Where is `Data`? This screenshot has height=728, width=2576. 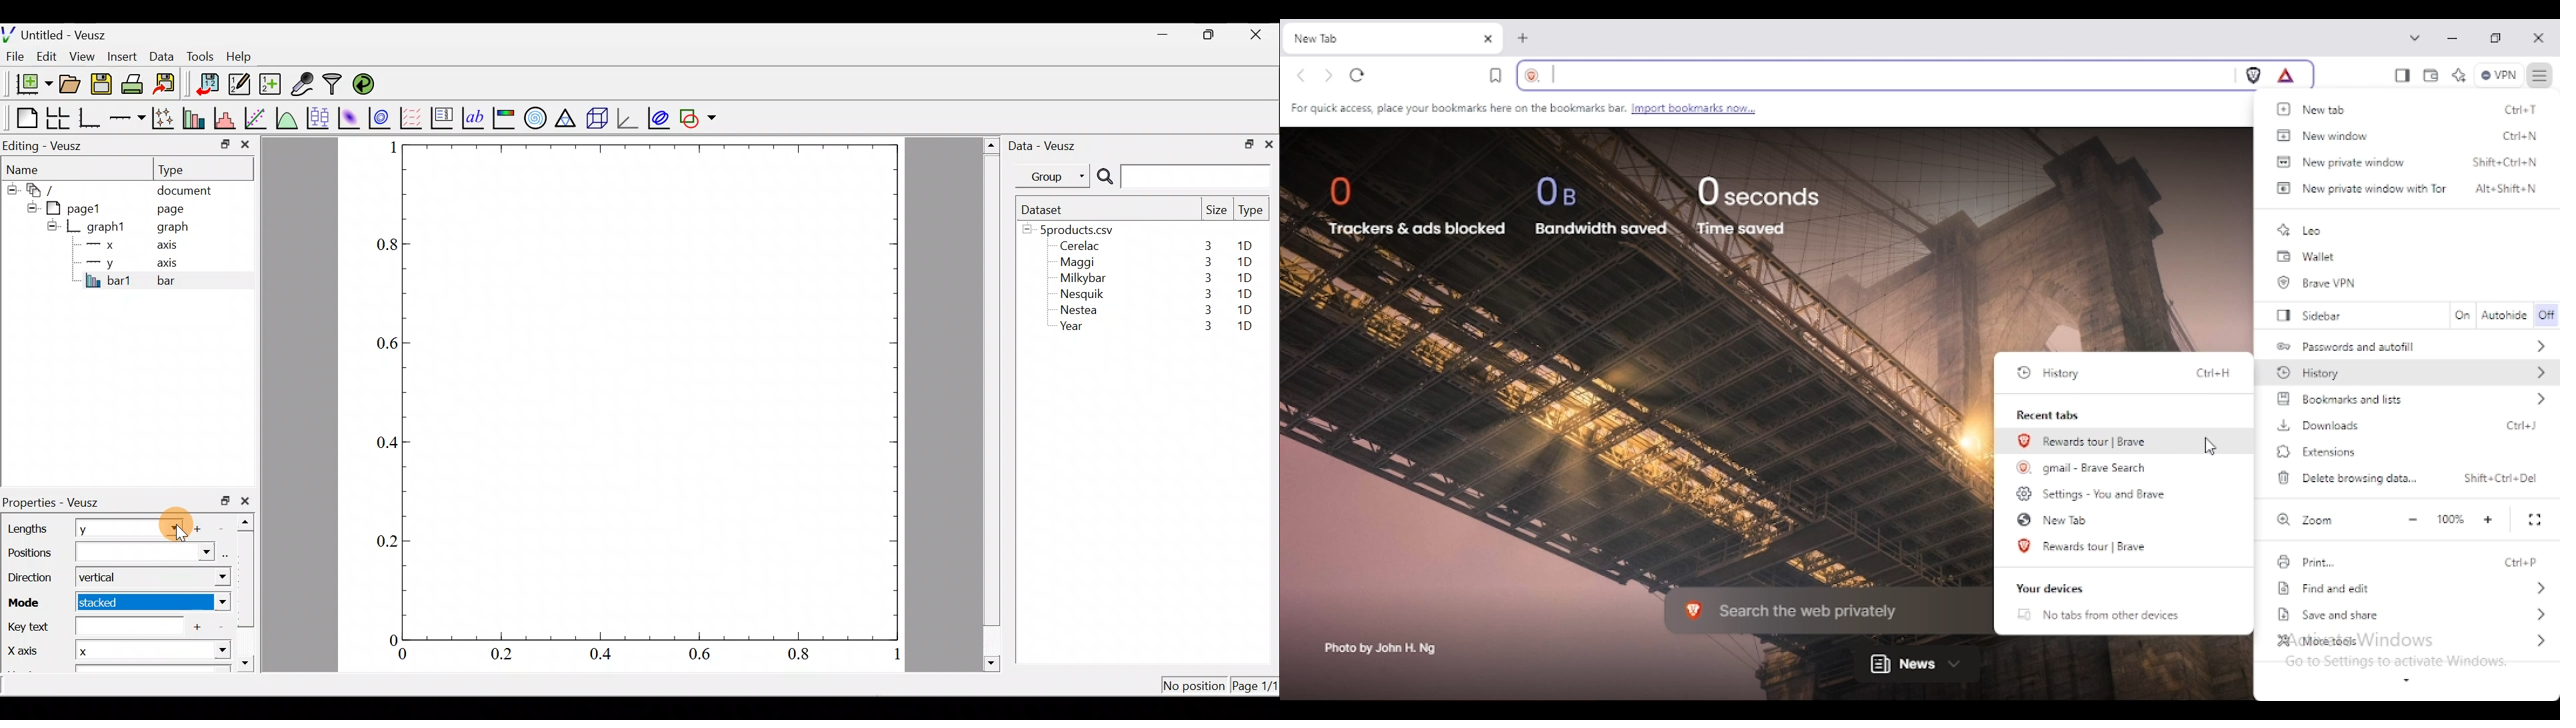
Data is located at coordinates (161, 55).